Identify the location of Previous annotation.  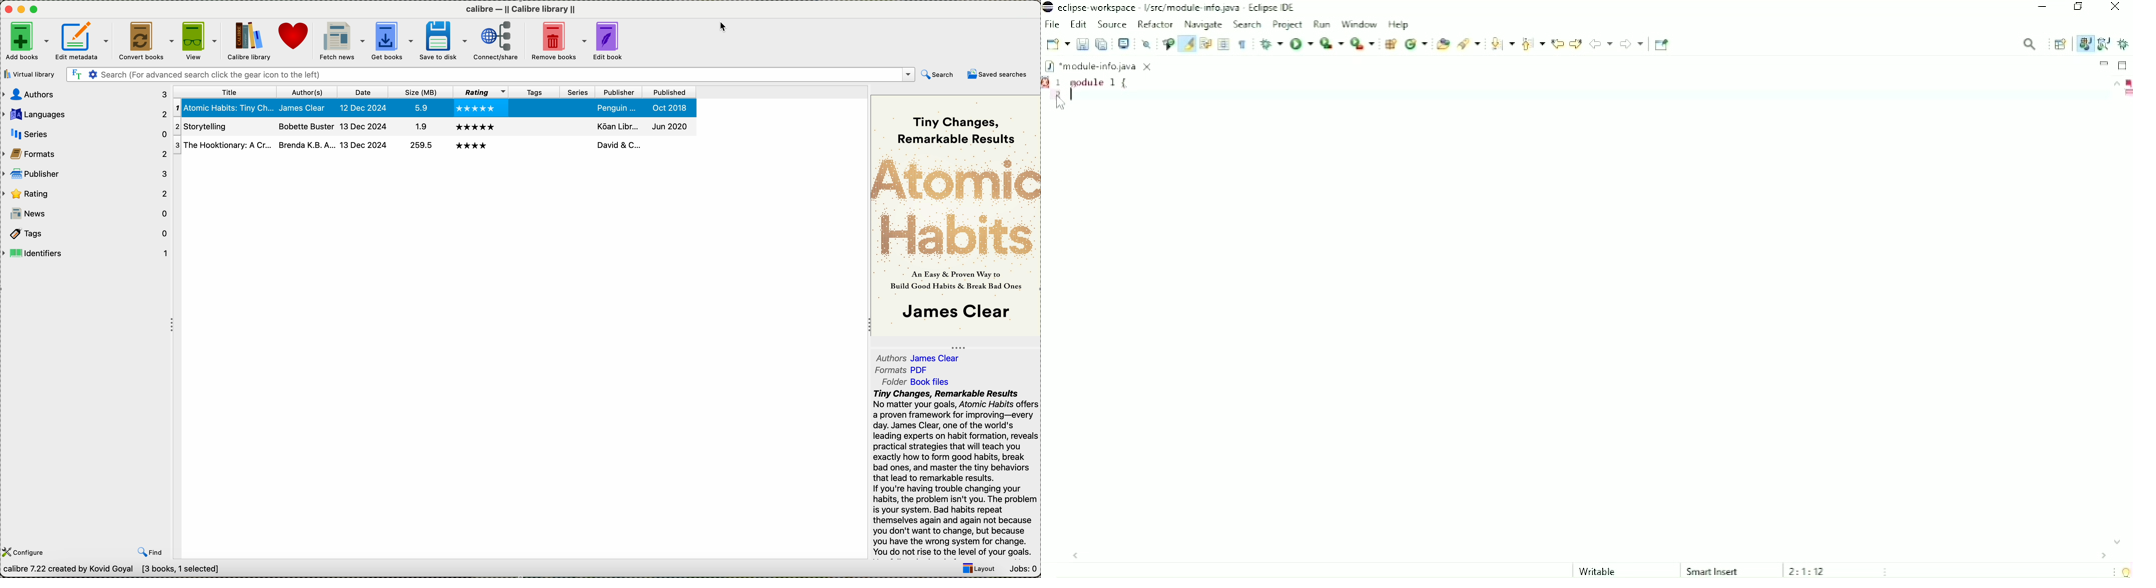
(1532, 44).